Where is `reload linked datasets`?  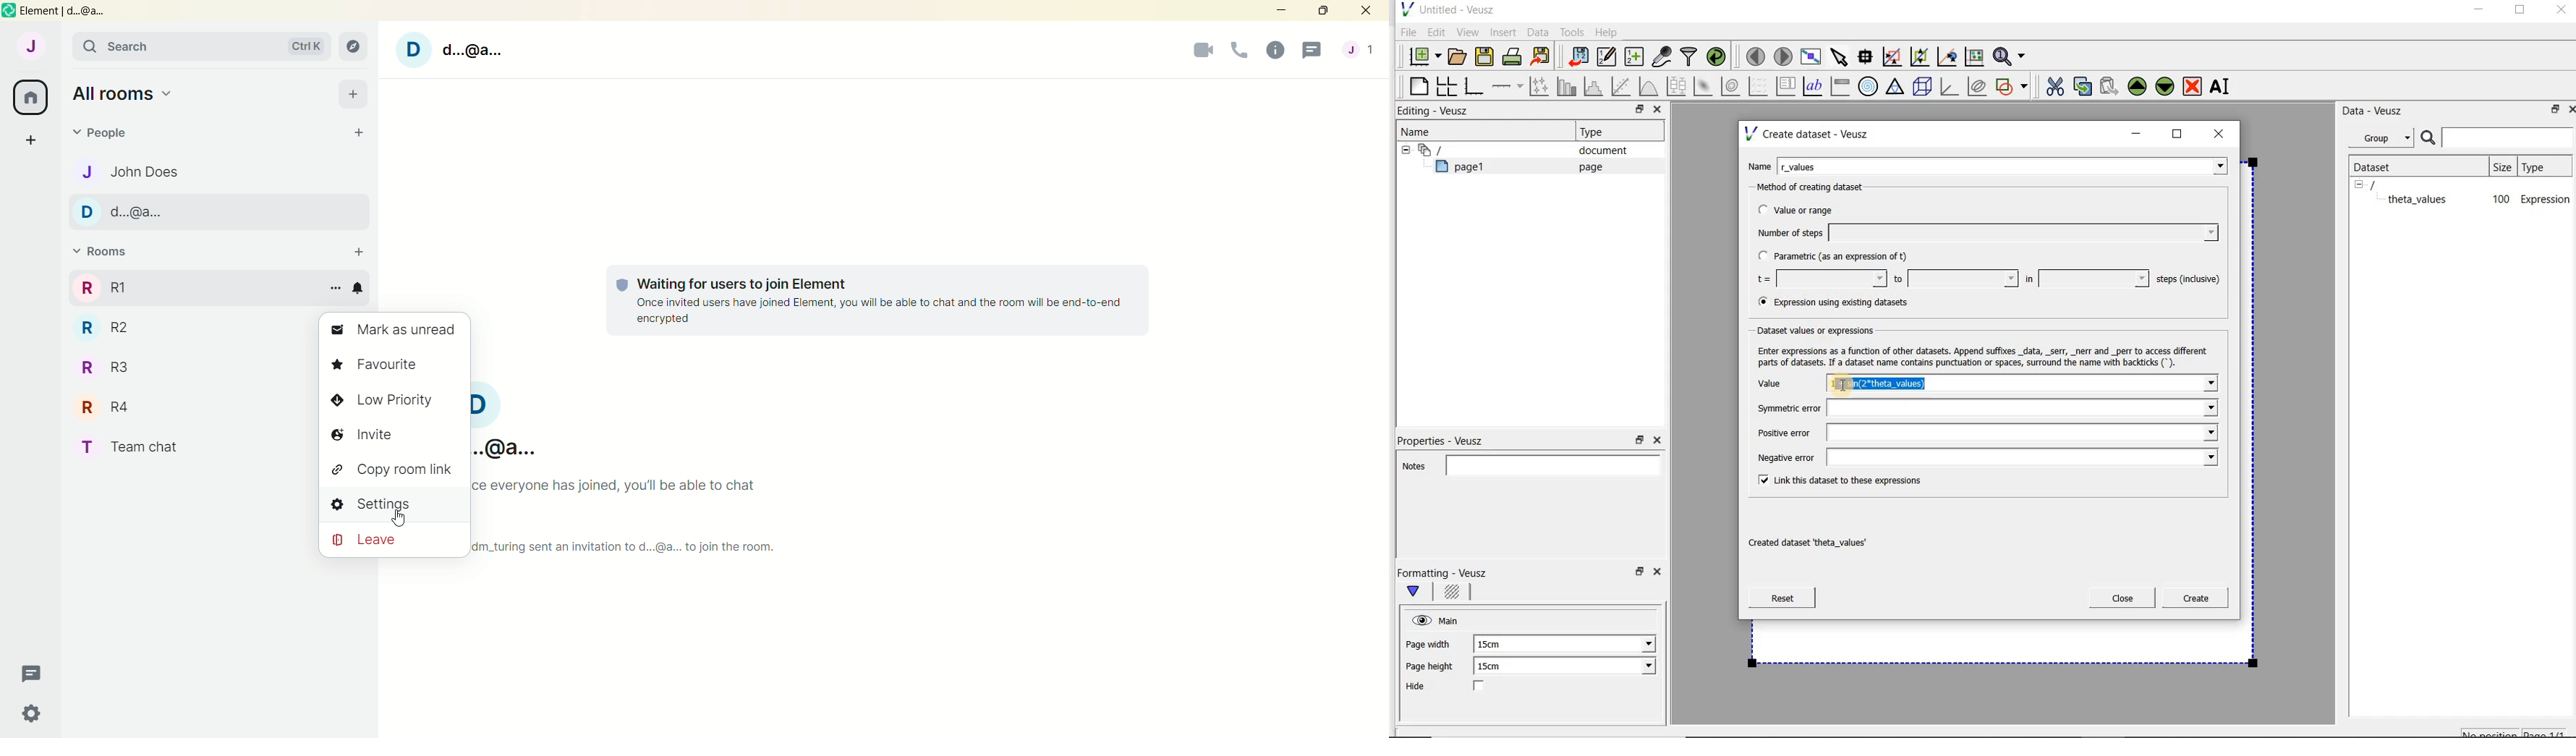
reload linked datasets is located at coordinates (1719, 57).